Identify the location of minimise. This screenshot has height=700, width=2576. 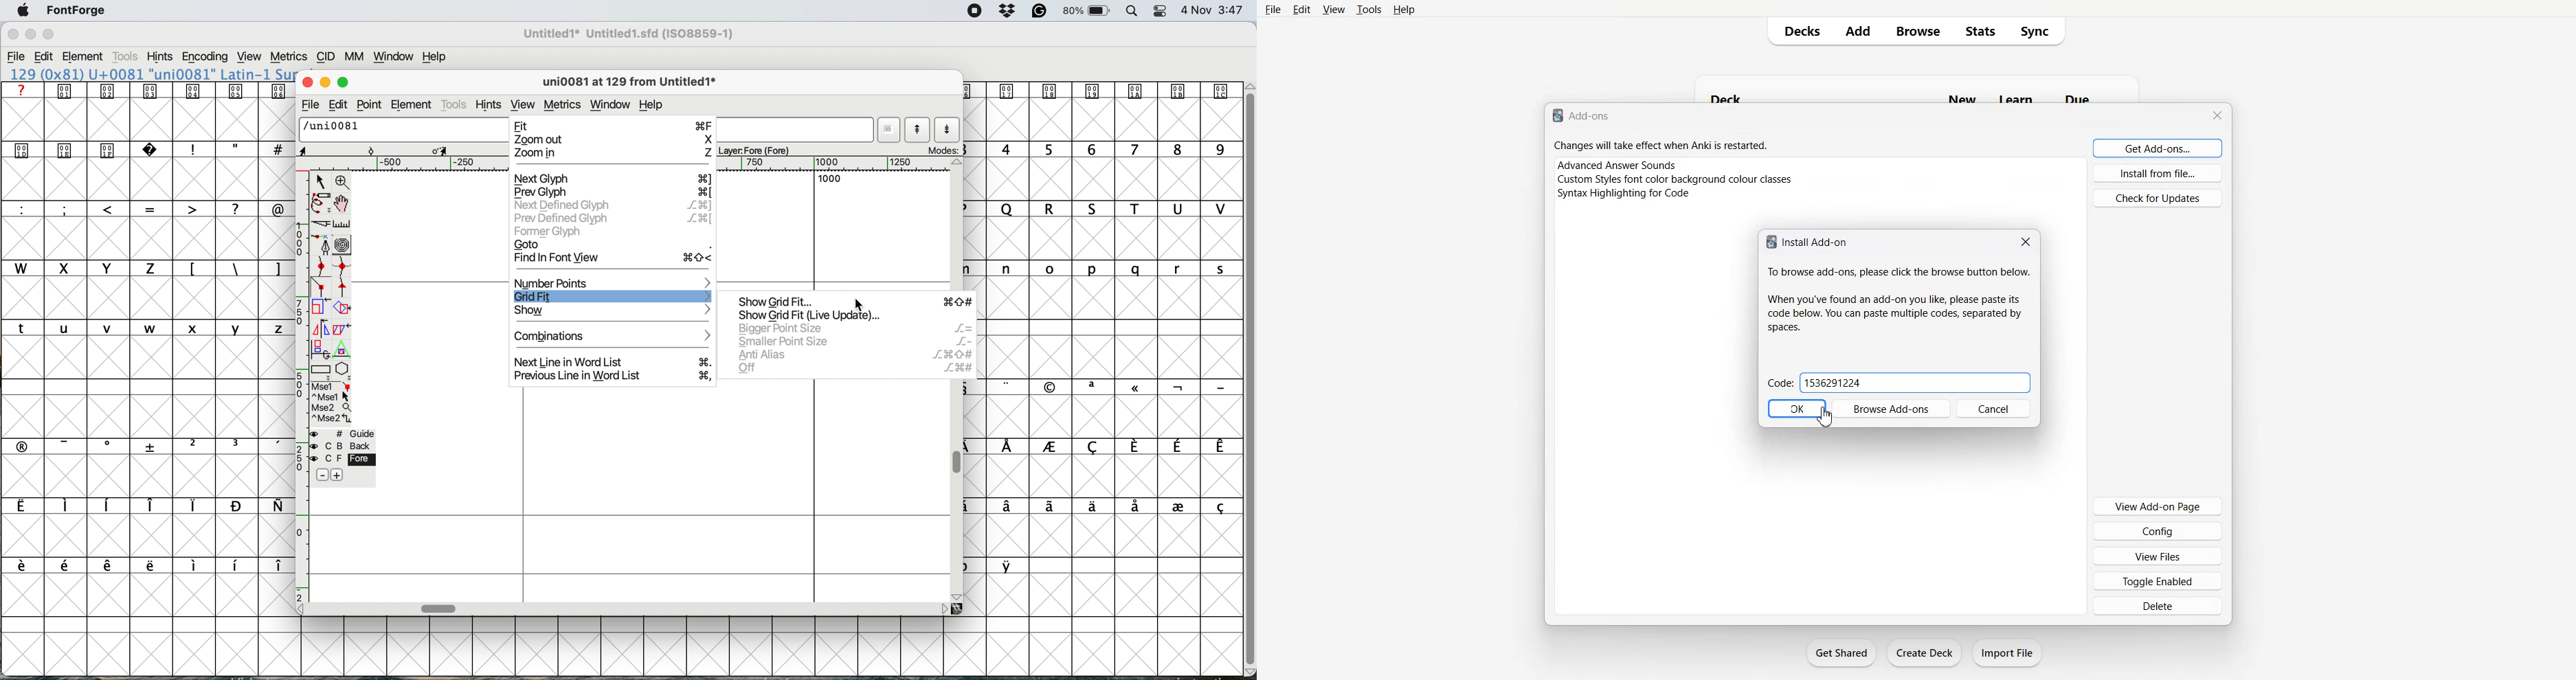
(326, 83).